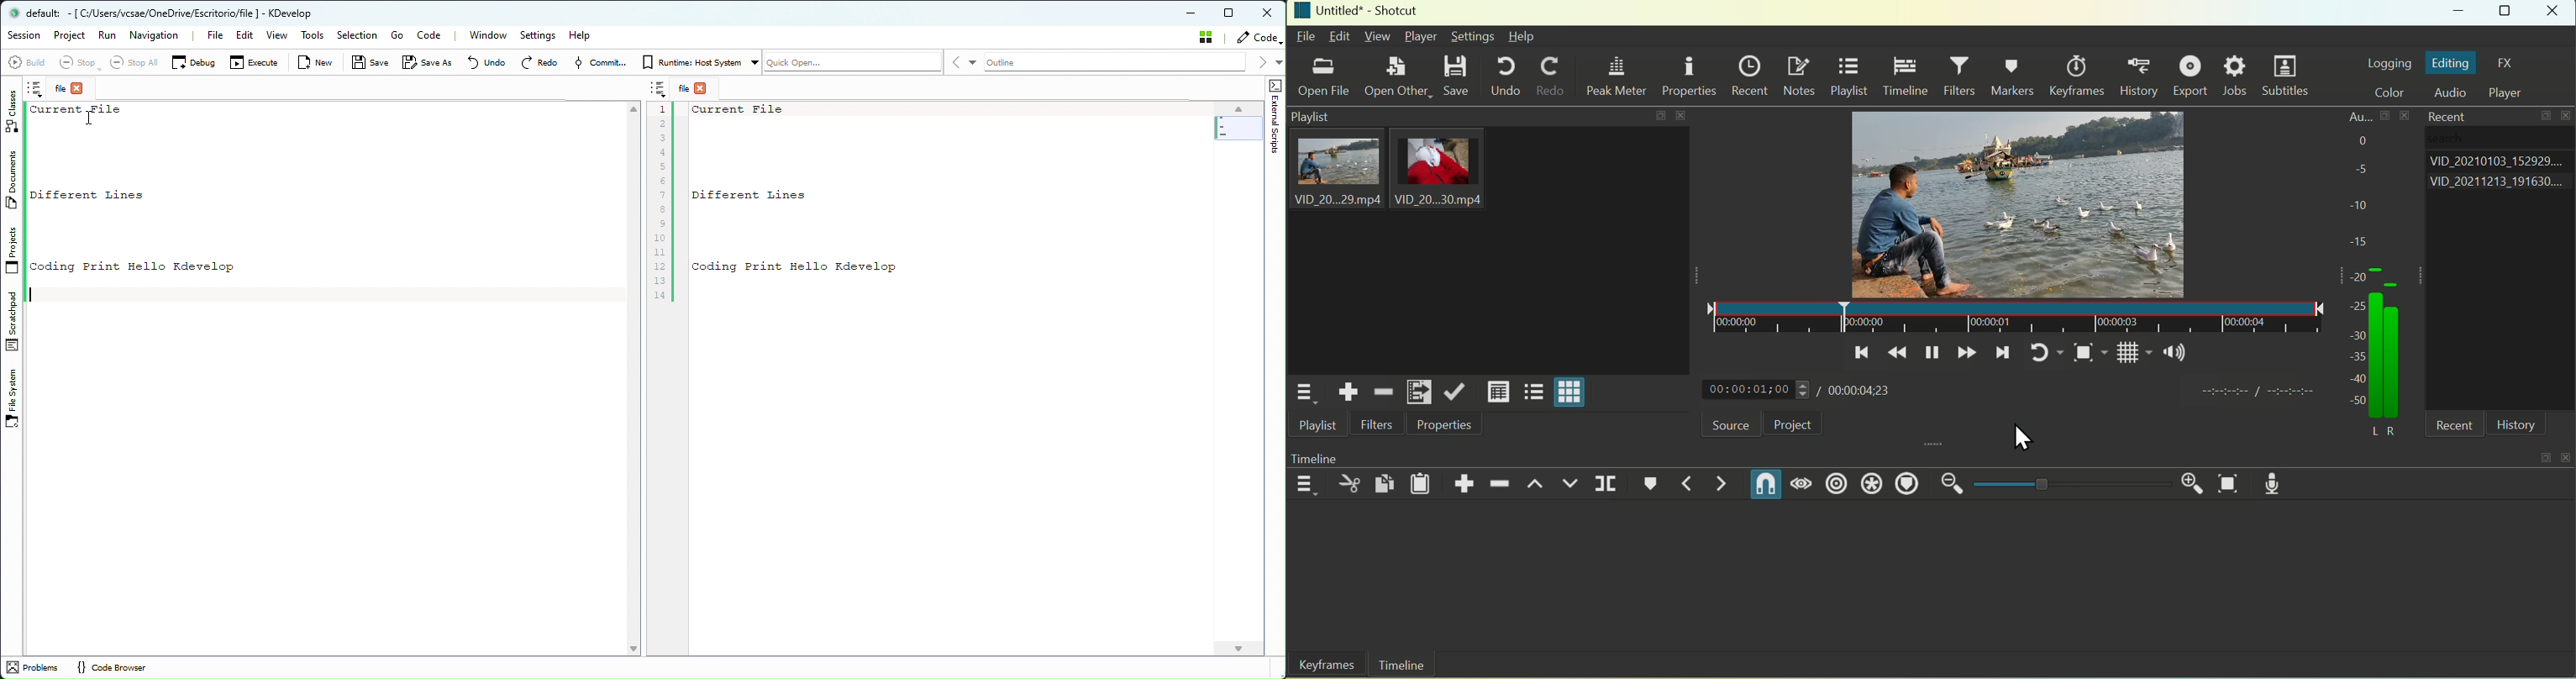 The height and width of the screenshot is (700, 2576). I want to click on Forward, so click(1966, 354).